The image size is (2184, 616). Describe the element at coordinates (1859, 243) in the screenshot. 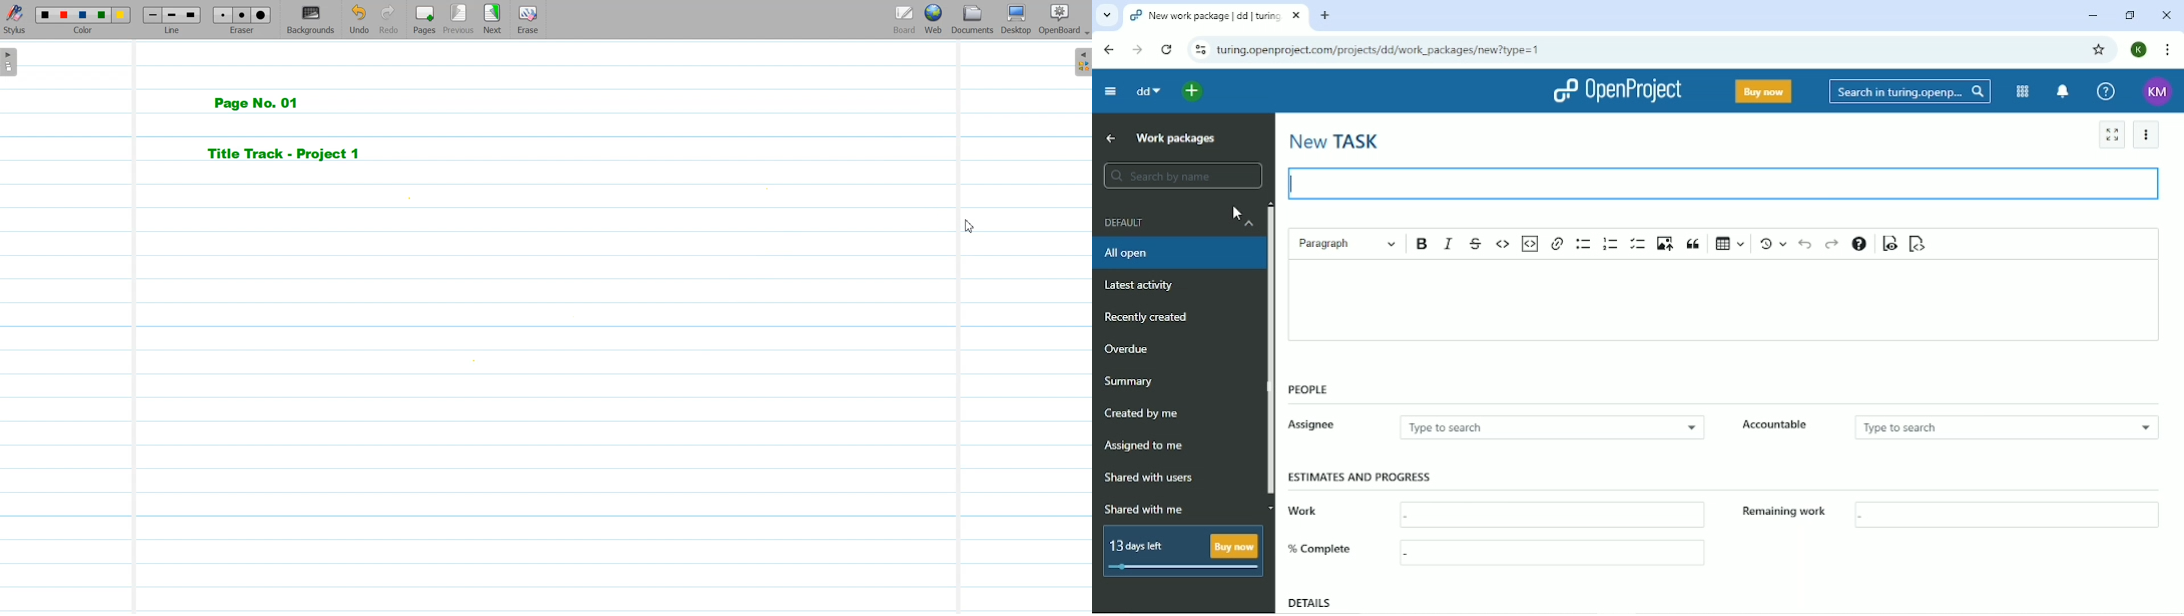

I see `` at that location.